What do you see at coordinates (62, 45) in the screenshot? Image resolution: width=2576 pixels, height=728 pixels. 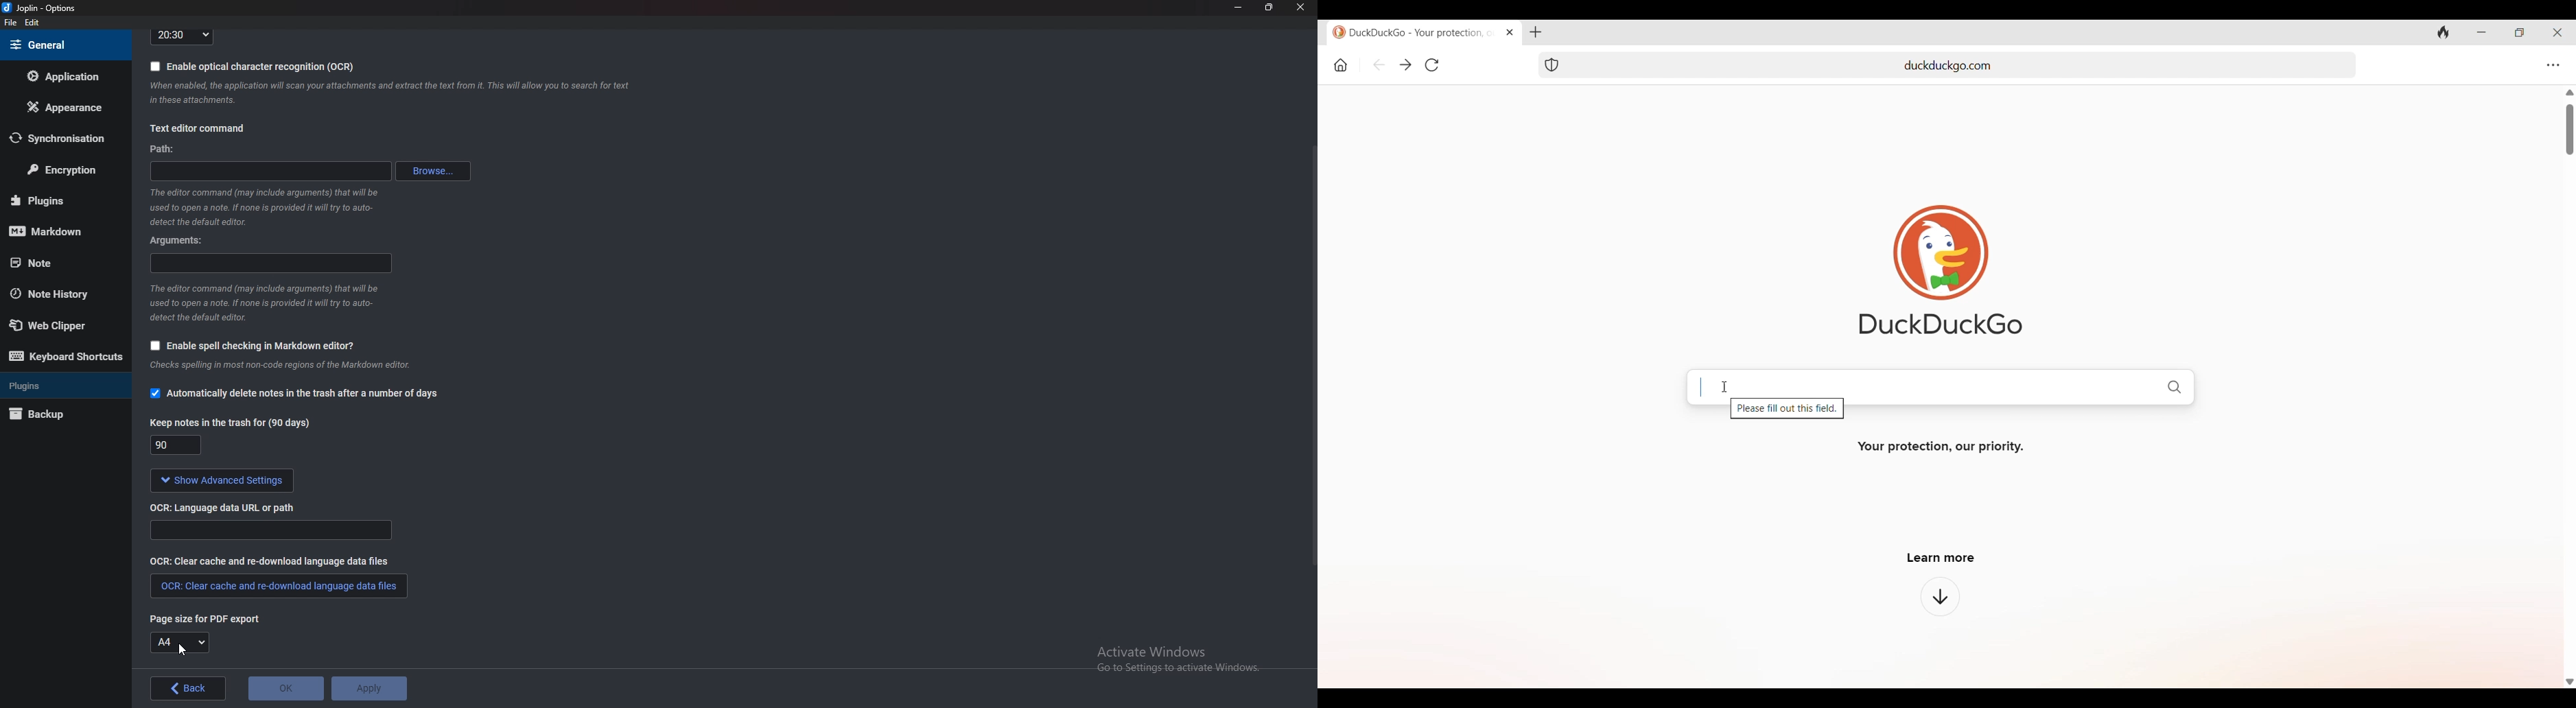 I see `general` at bounding box center [62, 45].